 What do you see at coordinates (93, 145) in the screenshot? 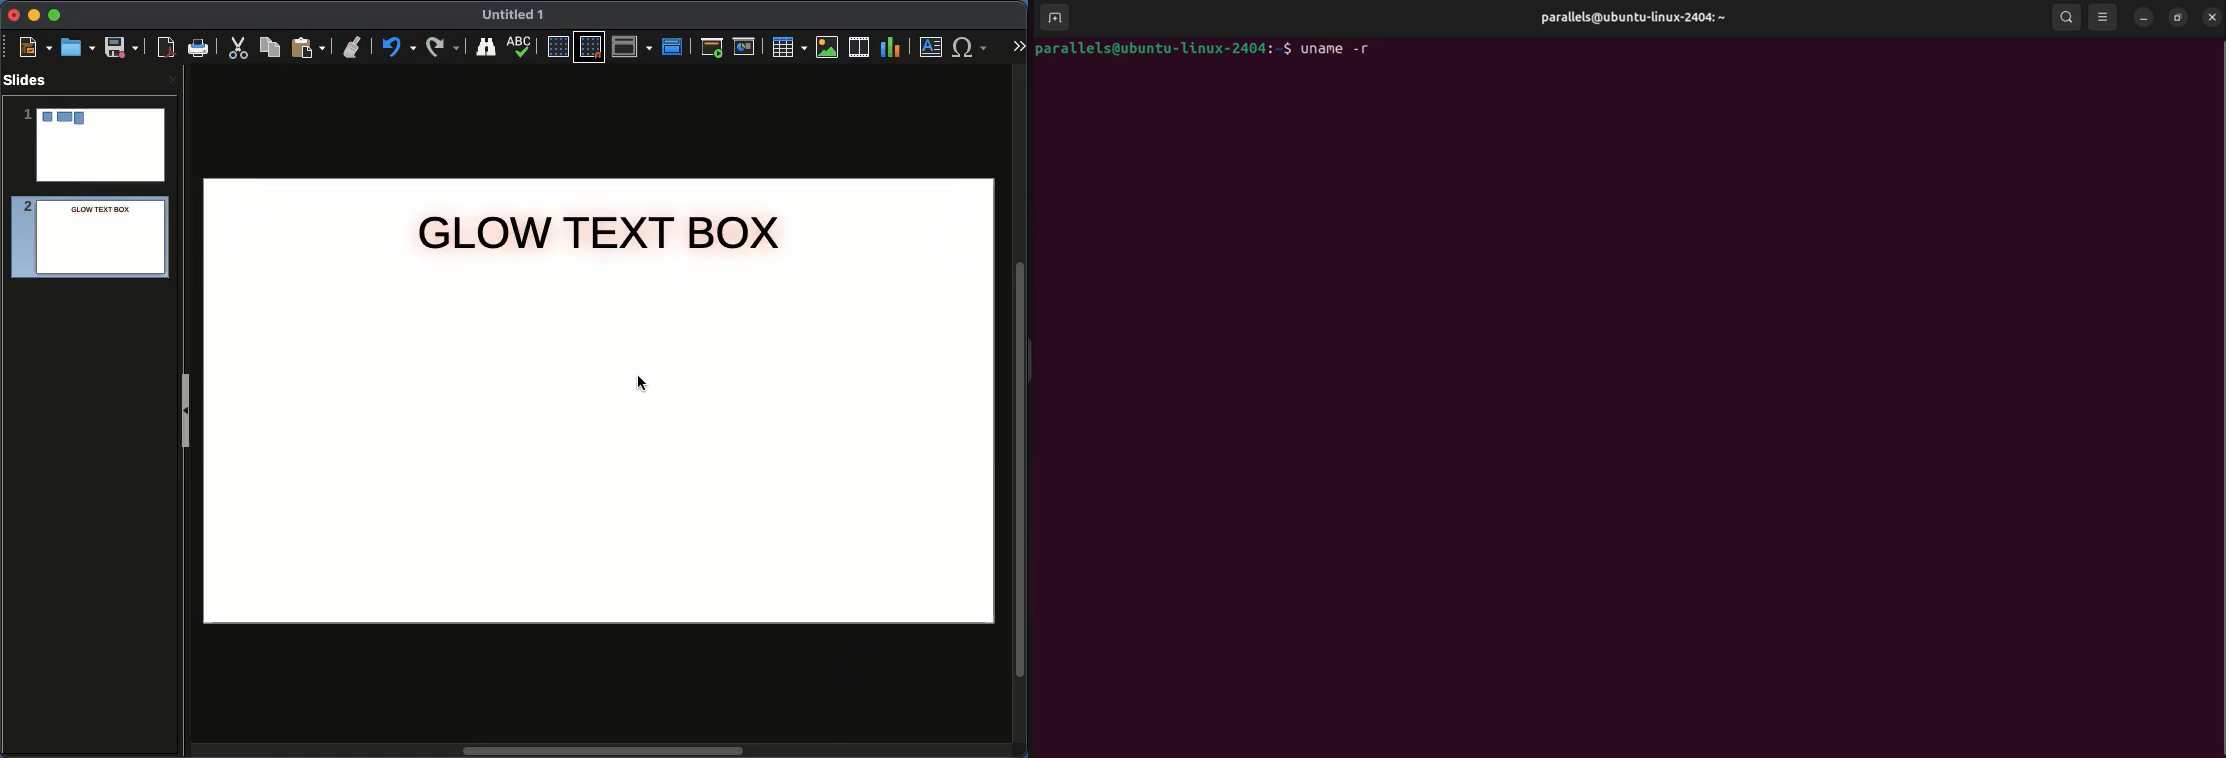
I see `Slide 1` at bounding box center [93, 145].